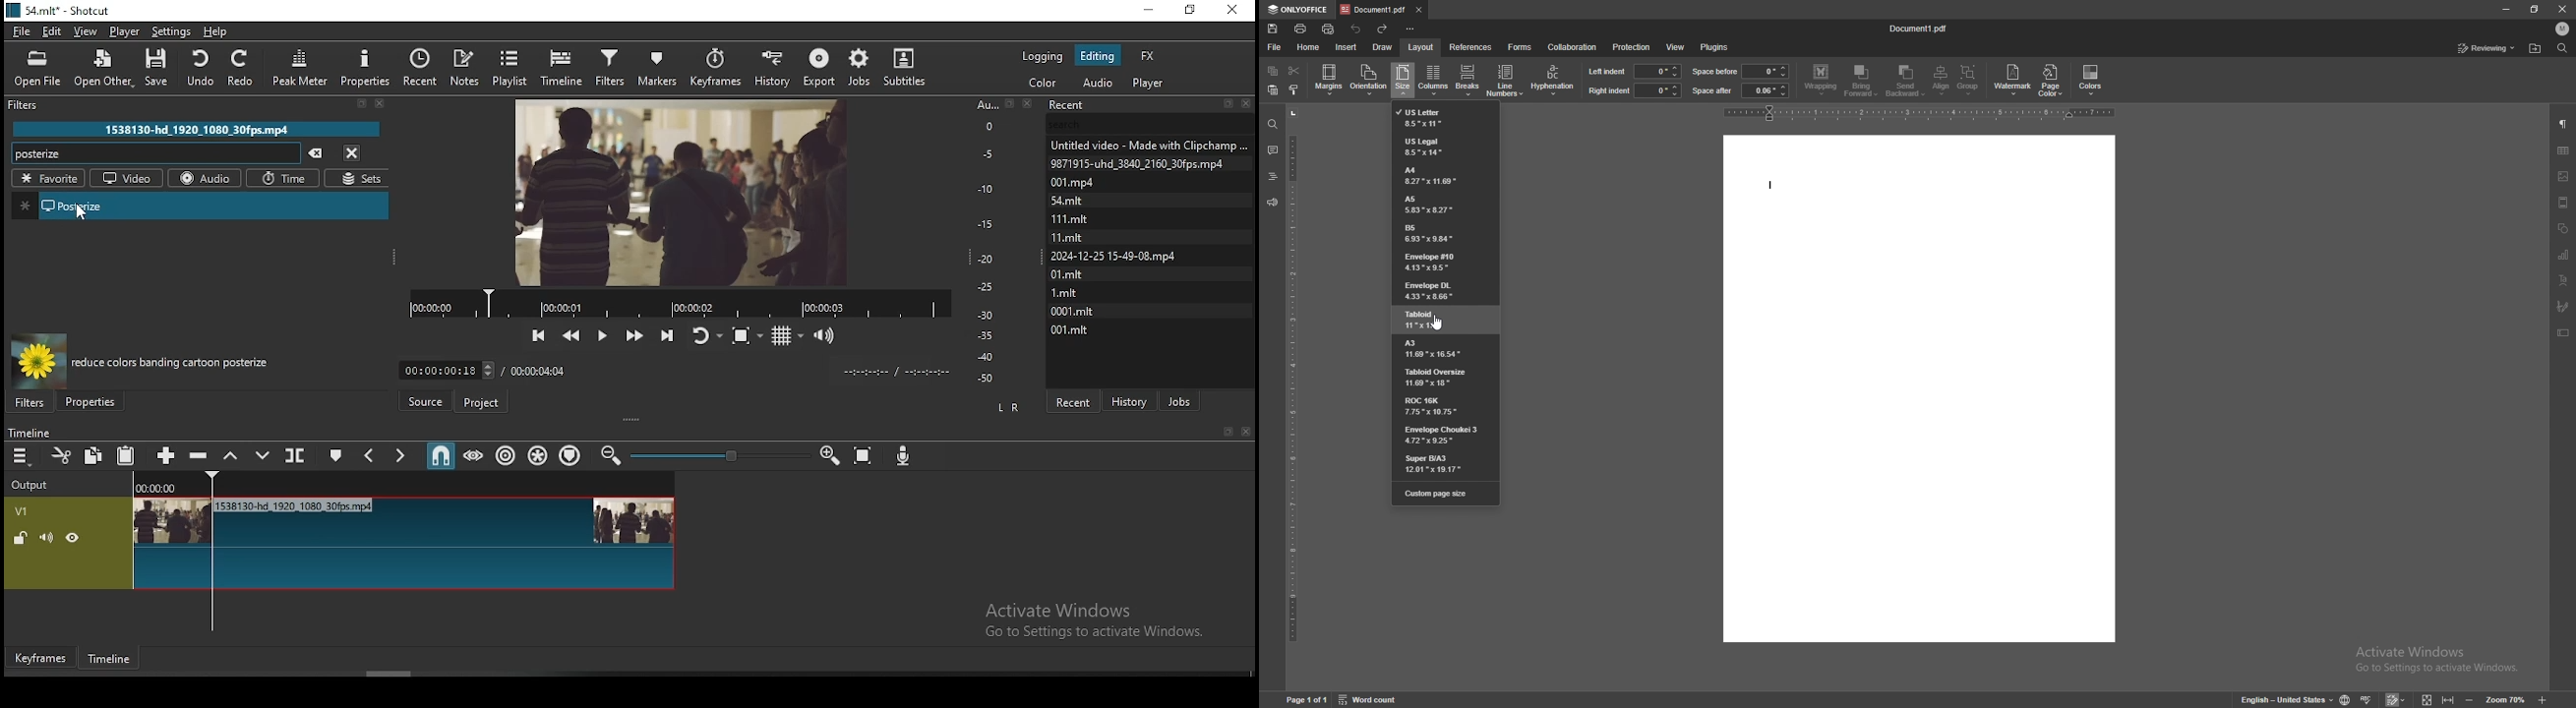  Describe the element at coordinates (1862, 82) in the screenshot. I see `bring forward` at that location.